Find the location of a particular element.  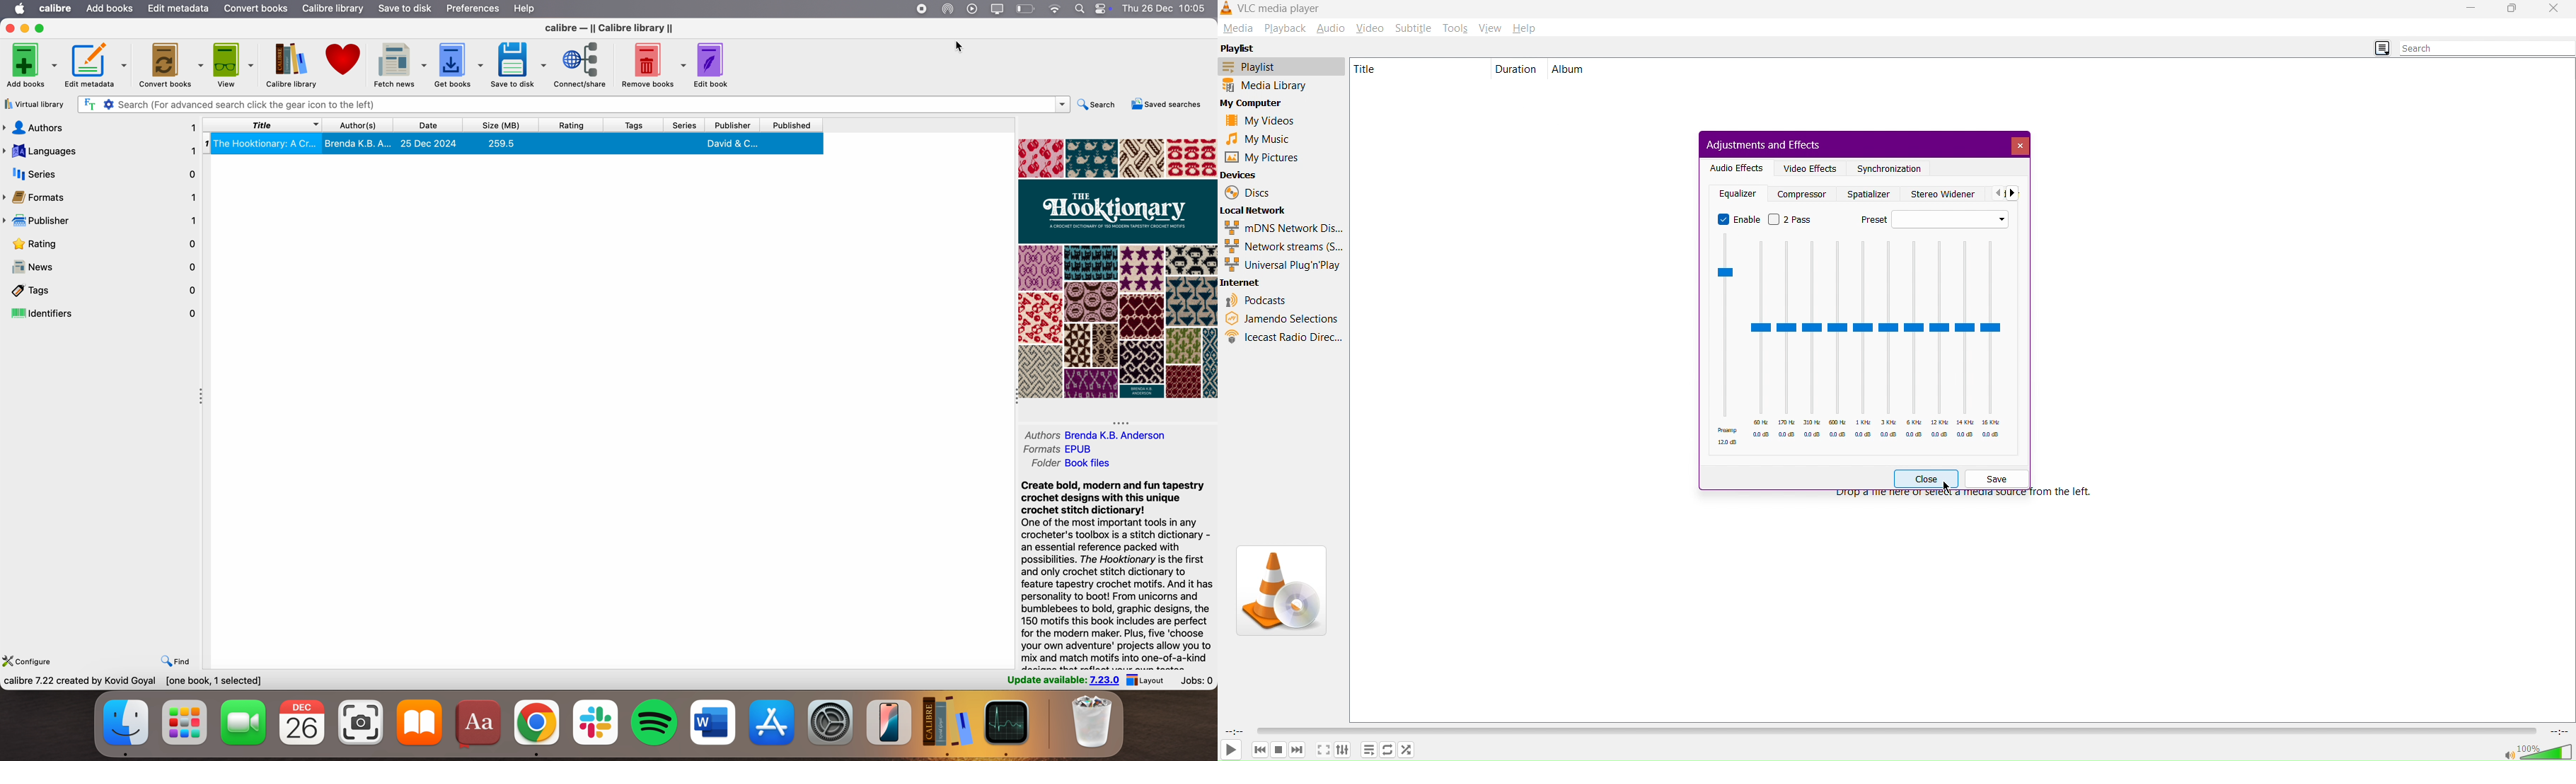

convert books is located at coordinates (171, 65).